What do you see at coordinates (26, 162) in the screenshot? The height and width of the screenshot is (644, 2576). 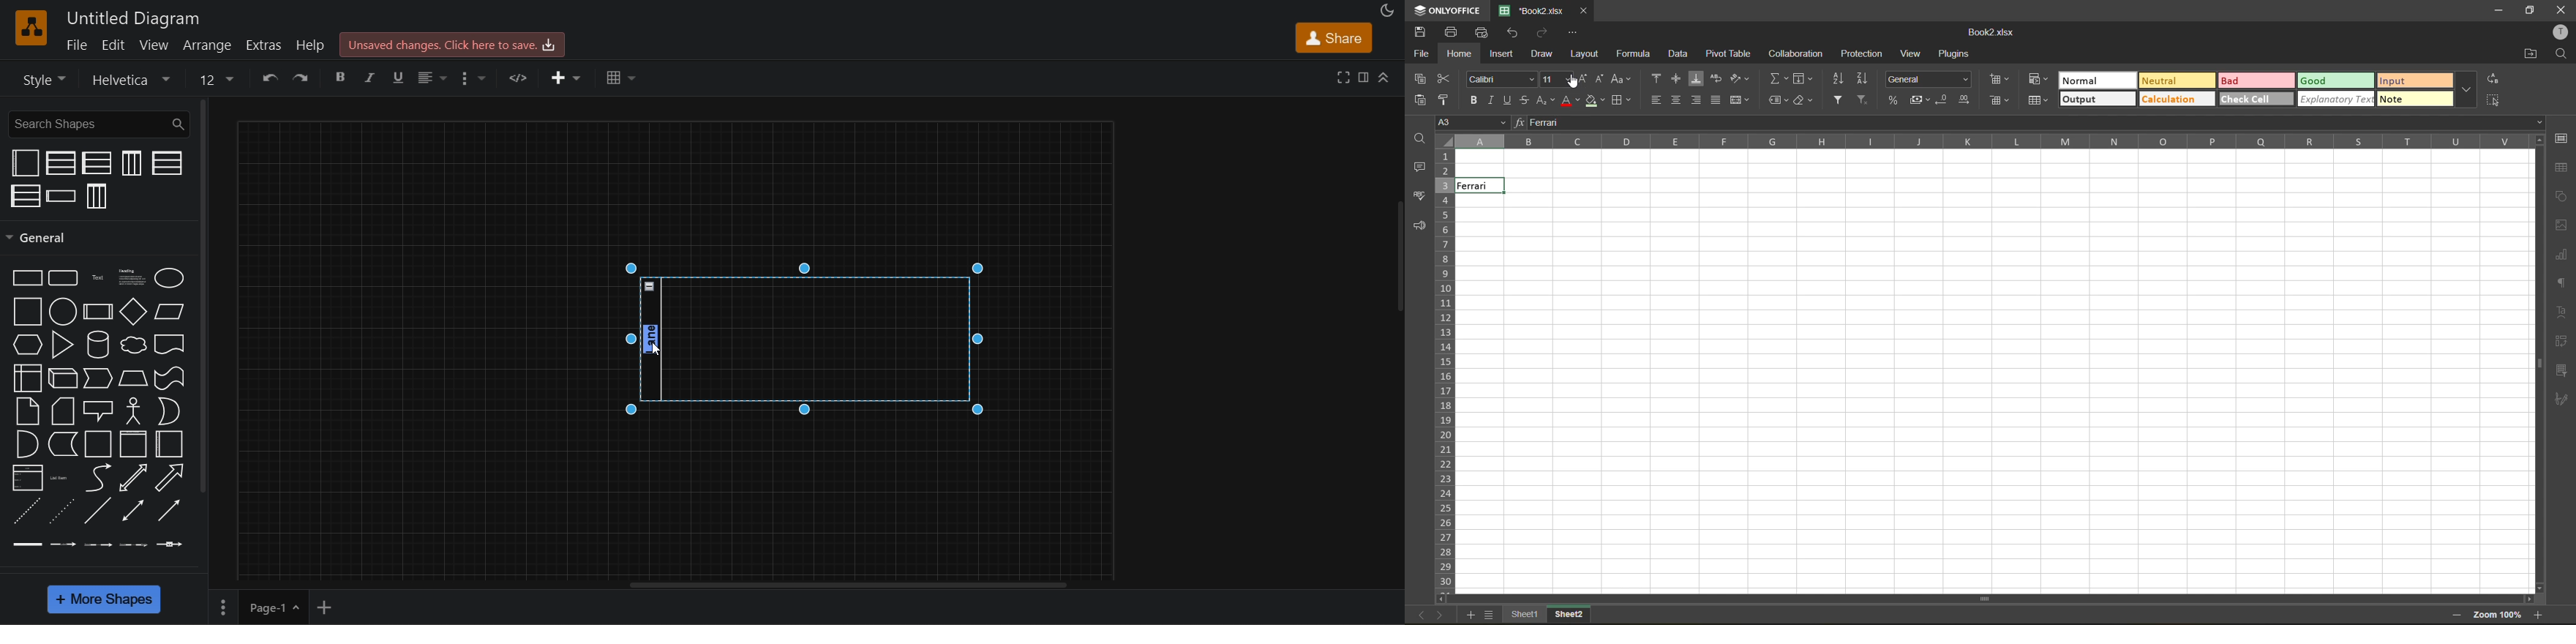 I see `container` at bounding box center [26, 162].